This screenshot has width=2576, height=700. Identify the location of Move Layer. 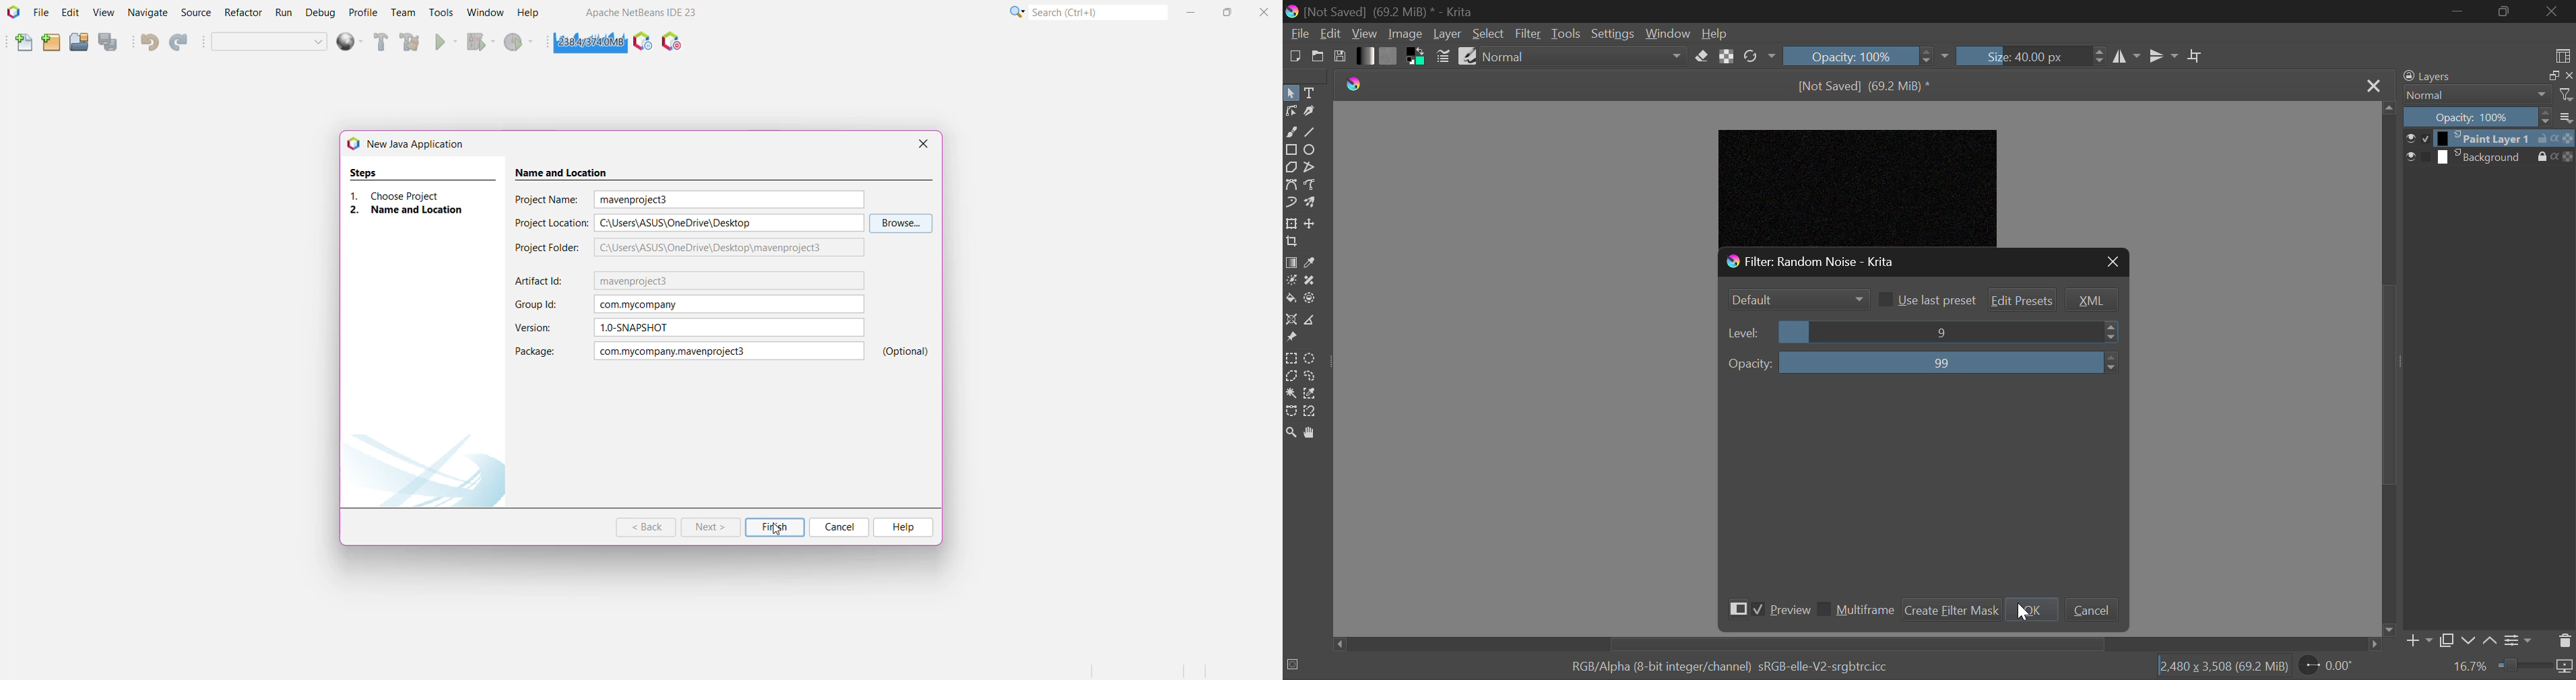
(1312, 226).